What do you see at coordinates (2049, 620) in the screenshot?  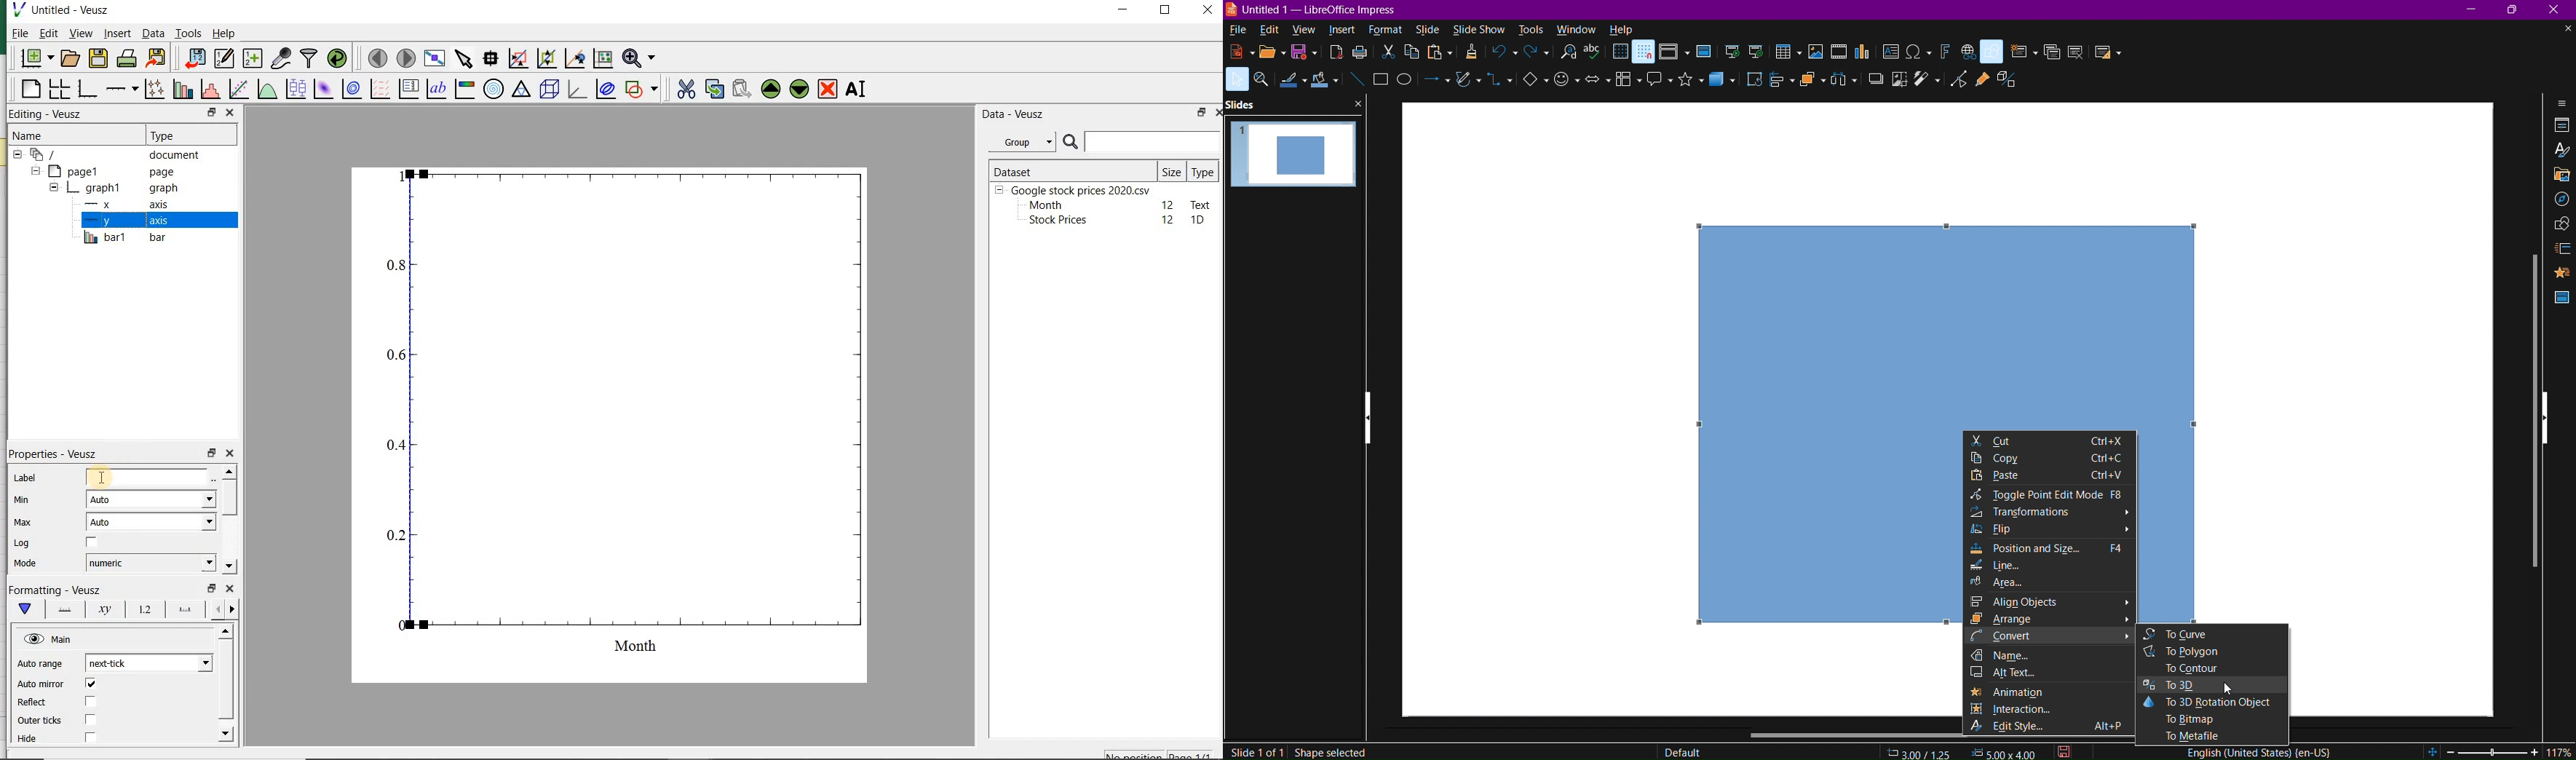 I see `Arrange` at bounding box center [2049, 620].